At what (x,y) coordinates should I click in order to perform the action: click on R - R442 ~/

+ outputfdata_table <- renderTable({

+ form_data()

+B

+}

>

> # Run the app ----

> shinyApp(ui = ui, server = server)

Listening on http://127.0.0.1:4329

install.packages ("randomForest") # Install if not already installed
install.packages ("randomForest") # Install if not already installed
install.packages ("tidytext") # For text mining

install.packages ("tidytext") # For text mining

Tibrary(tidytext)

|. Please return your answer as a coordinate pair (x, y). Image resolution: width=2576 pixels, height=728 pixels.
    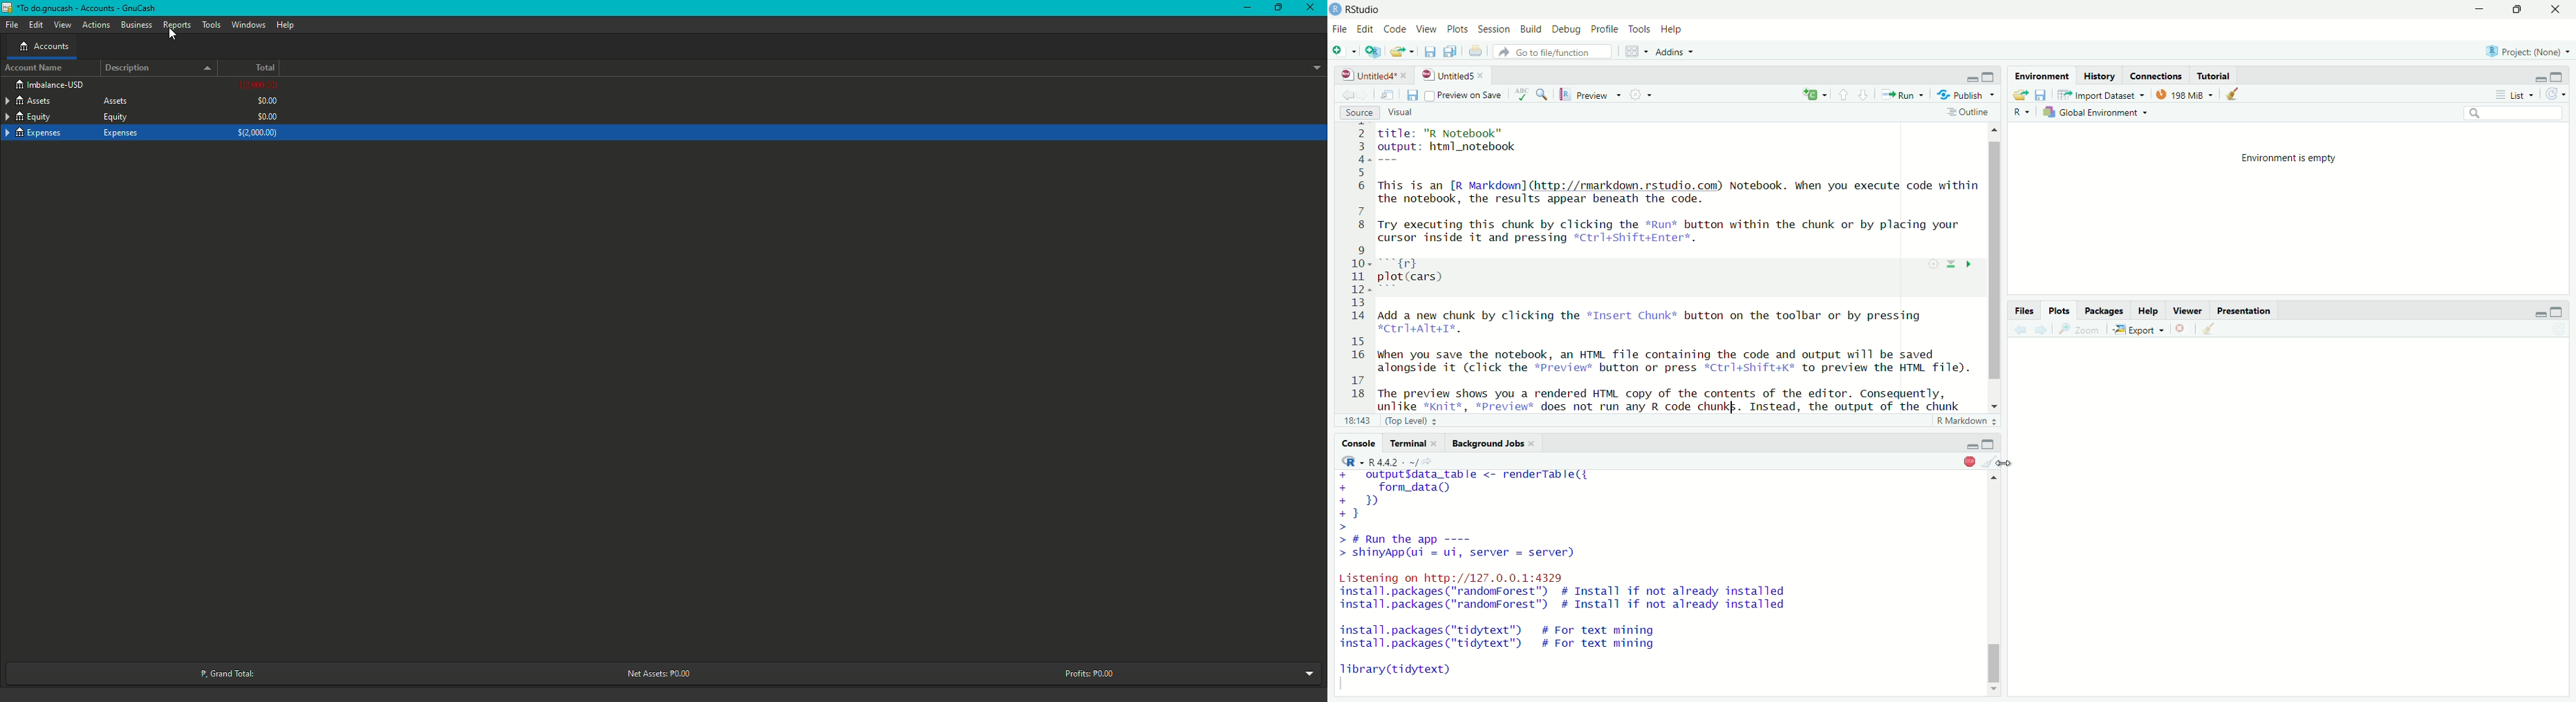
    Looking at the image, I should click on (1569, 573).